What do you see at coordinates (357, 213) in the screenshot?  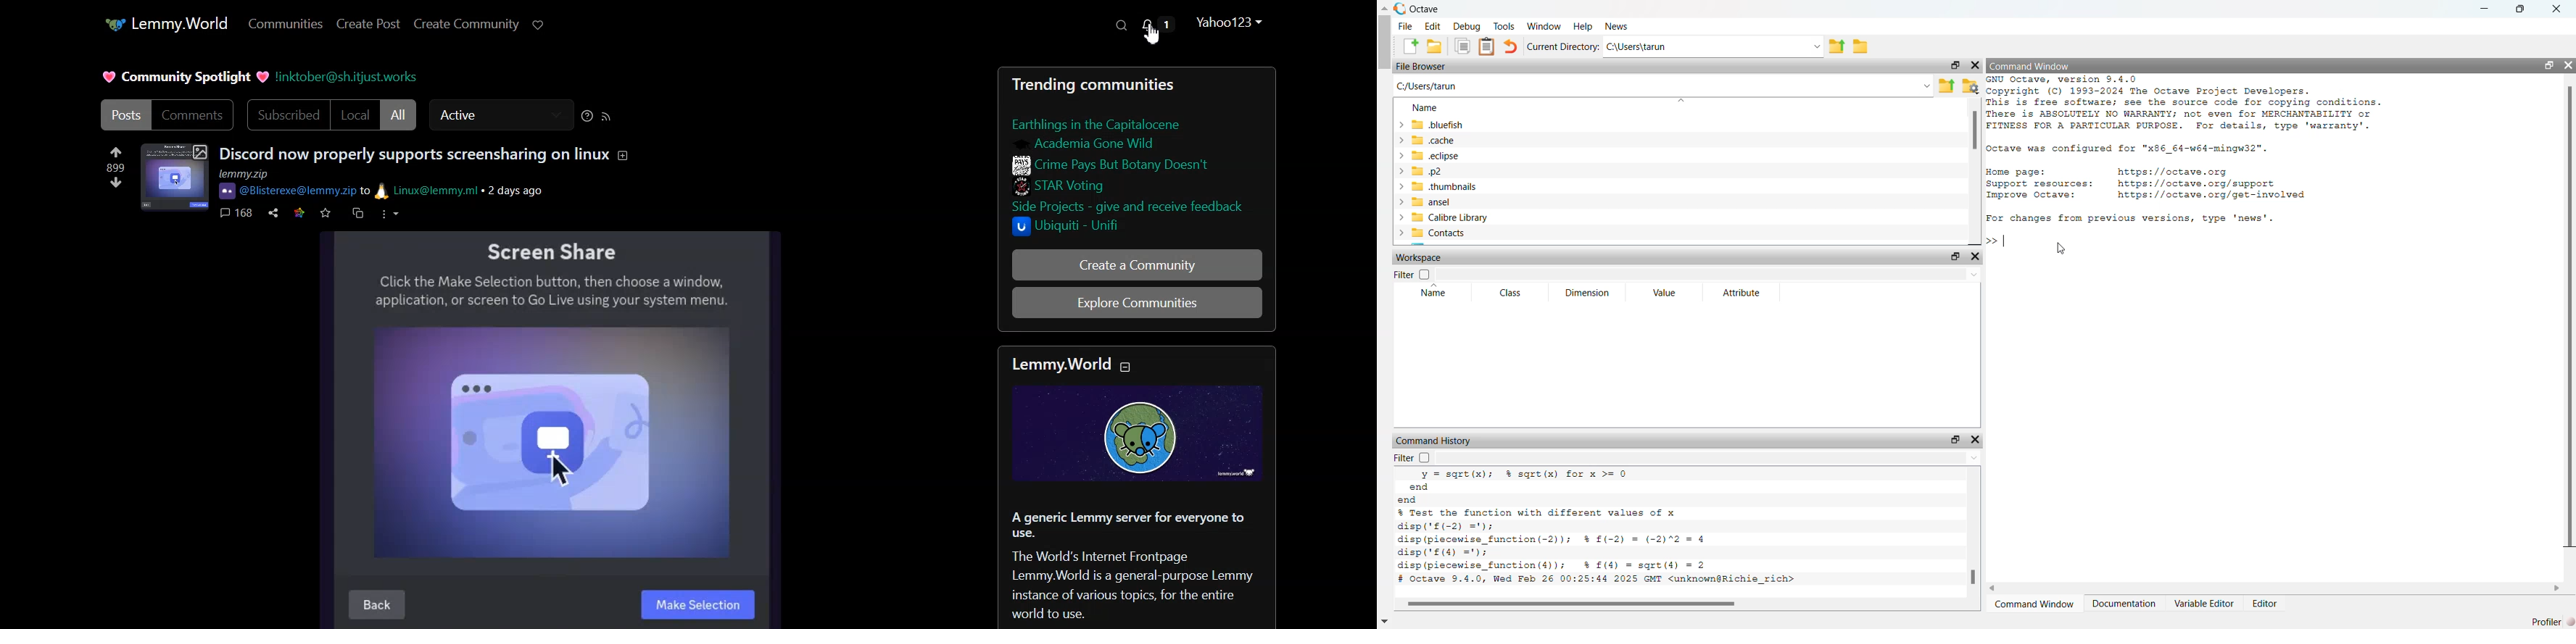 I see `Cross-post` at bounding box center [357, 213].